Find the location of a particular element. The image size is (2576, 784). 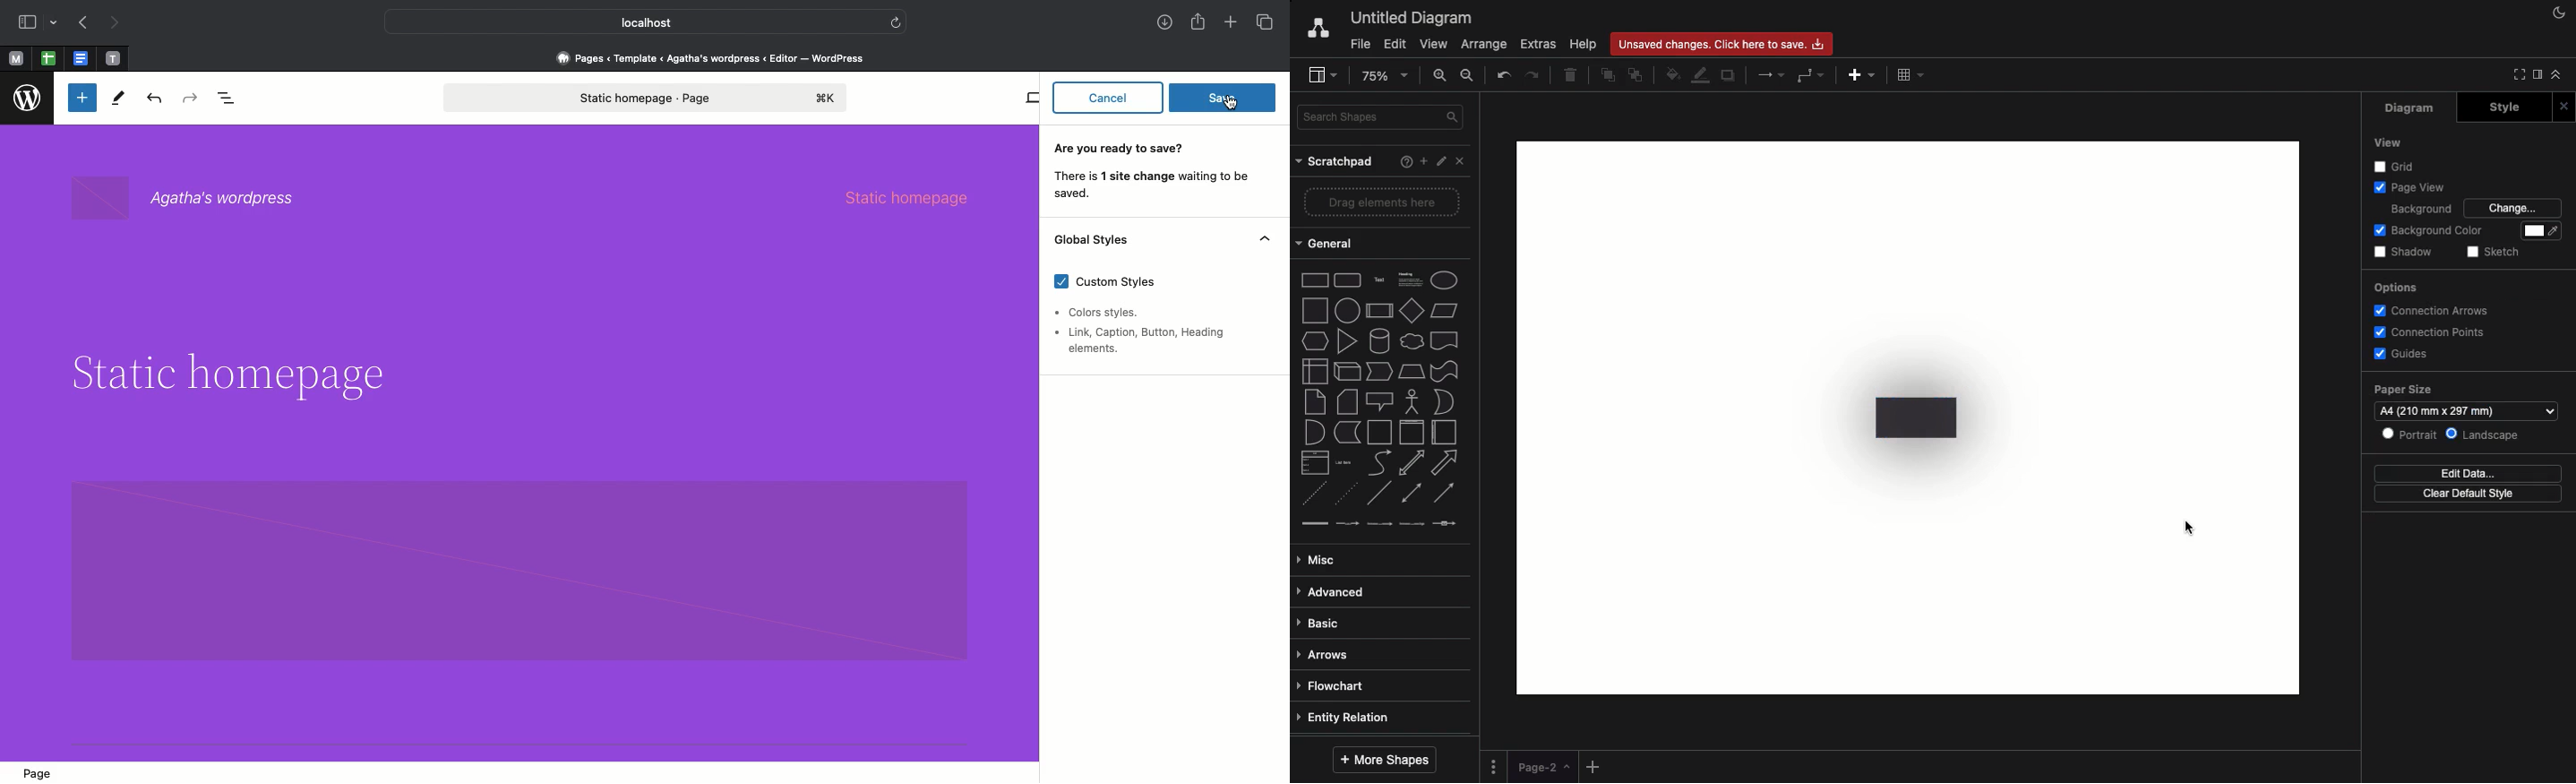

Shadow is located at coordinates (2407, 252).